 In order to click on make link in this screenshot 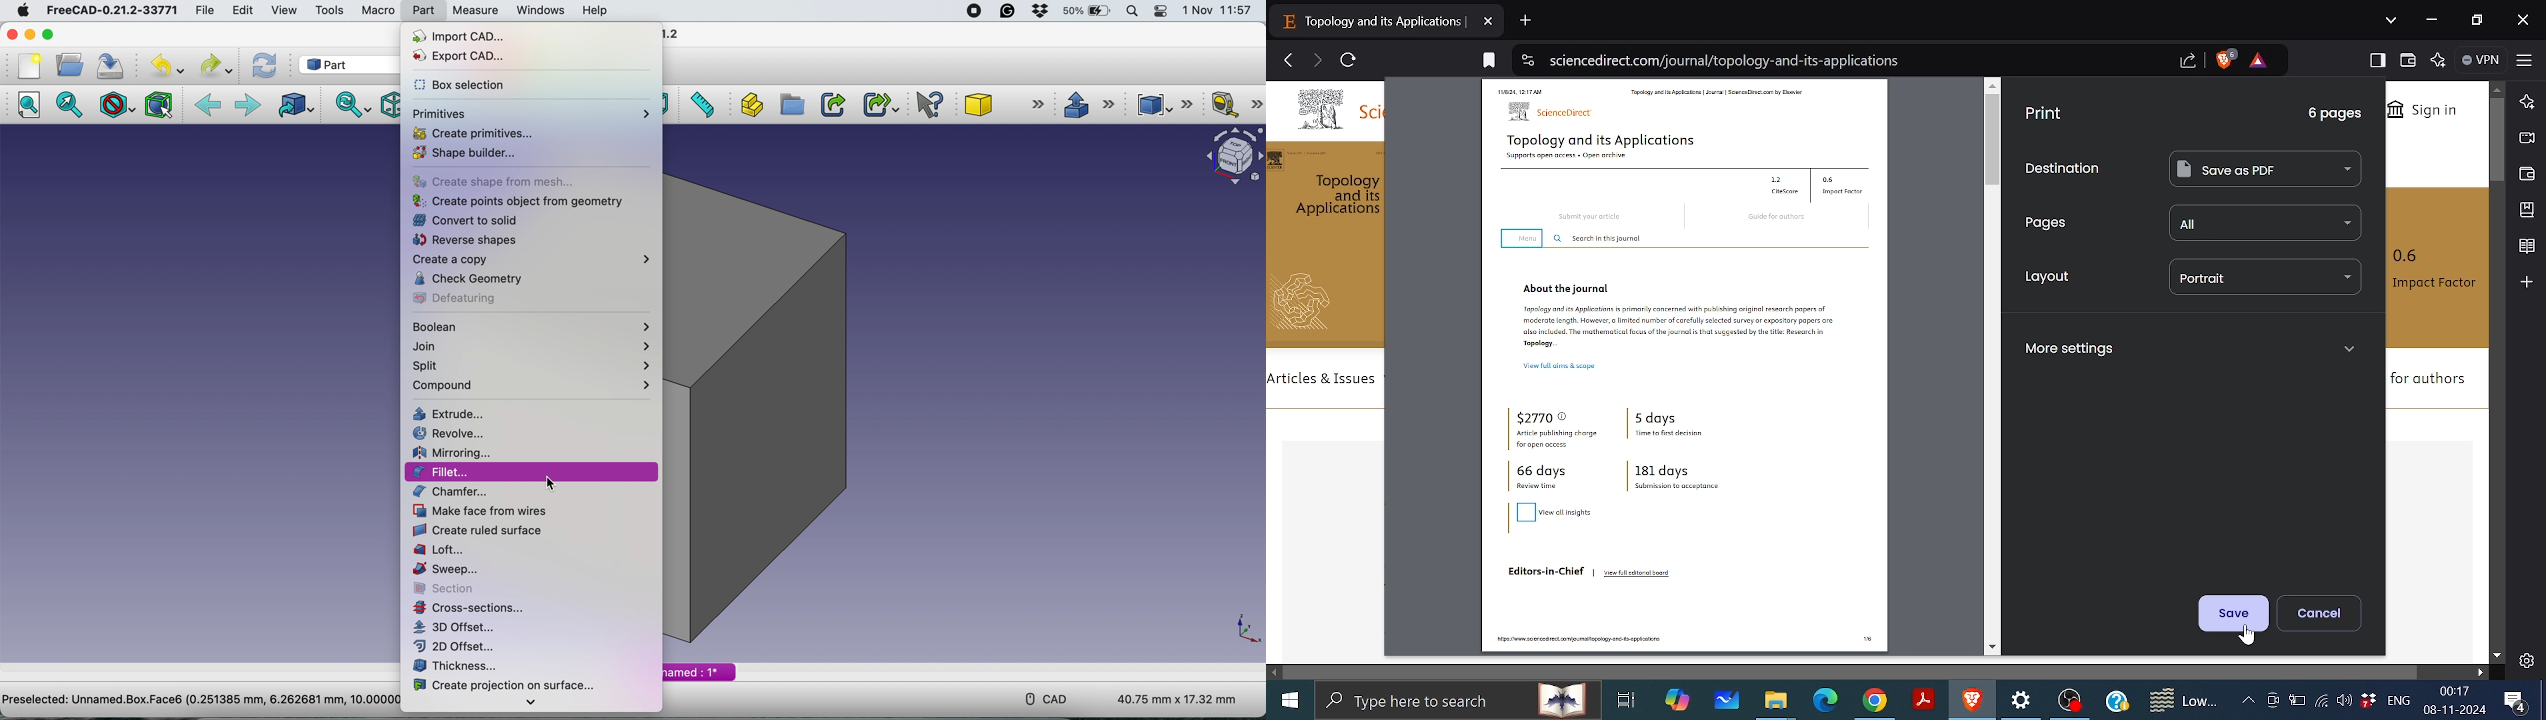, I will do `click(831, 103)`.